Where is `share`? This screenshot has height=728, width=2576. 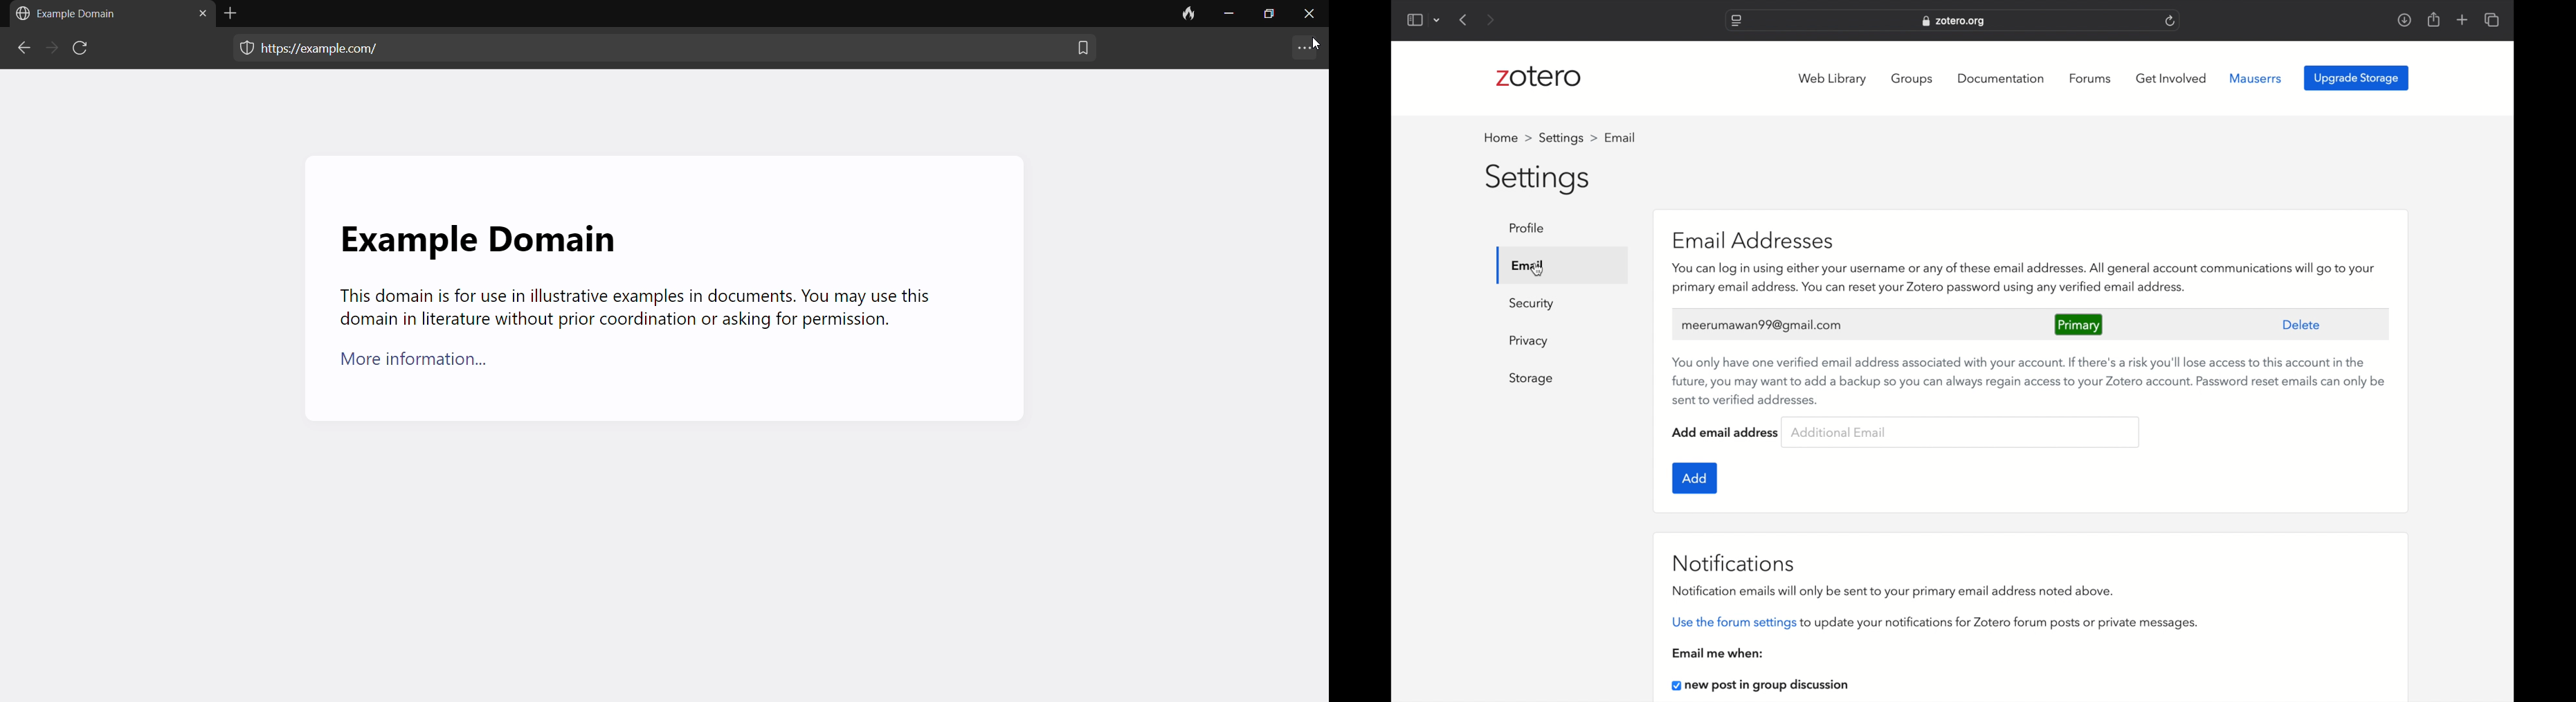
share is located at coordinates (2433, 19).